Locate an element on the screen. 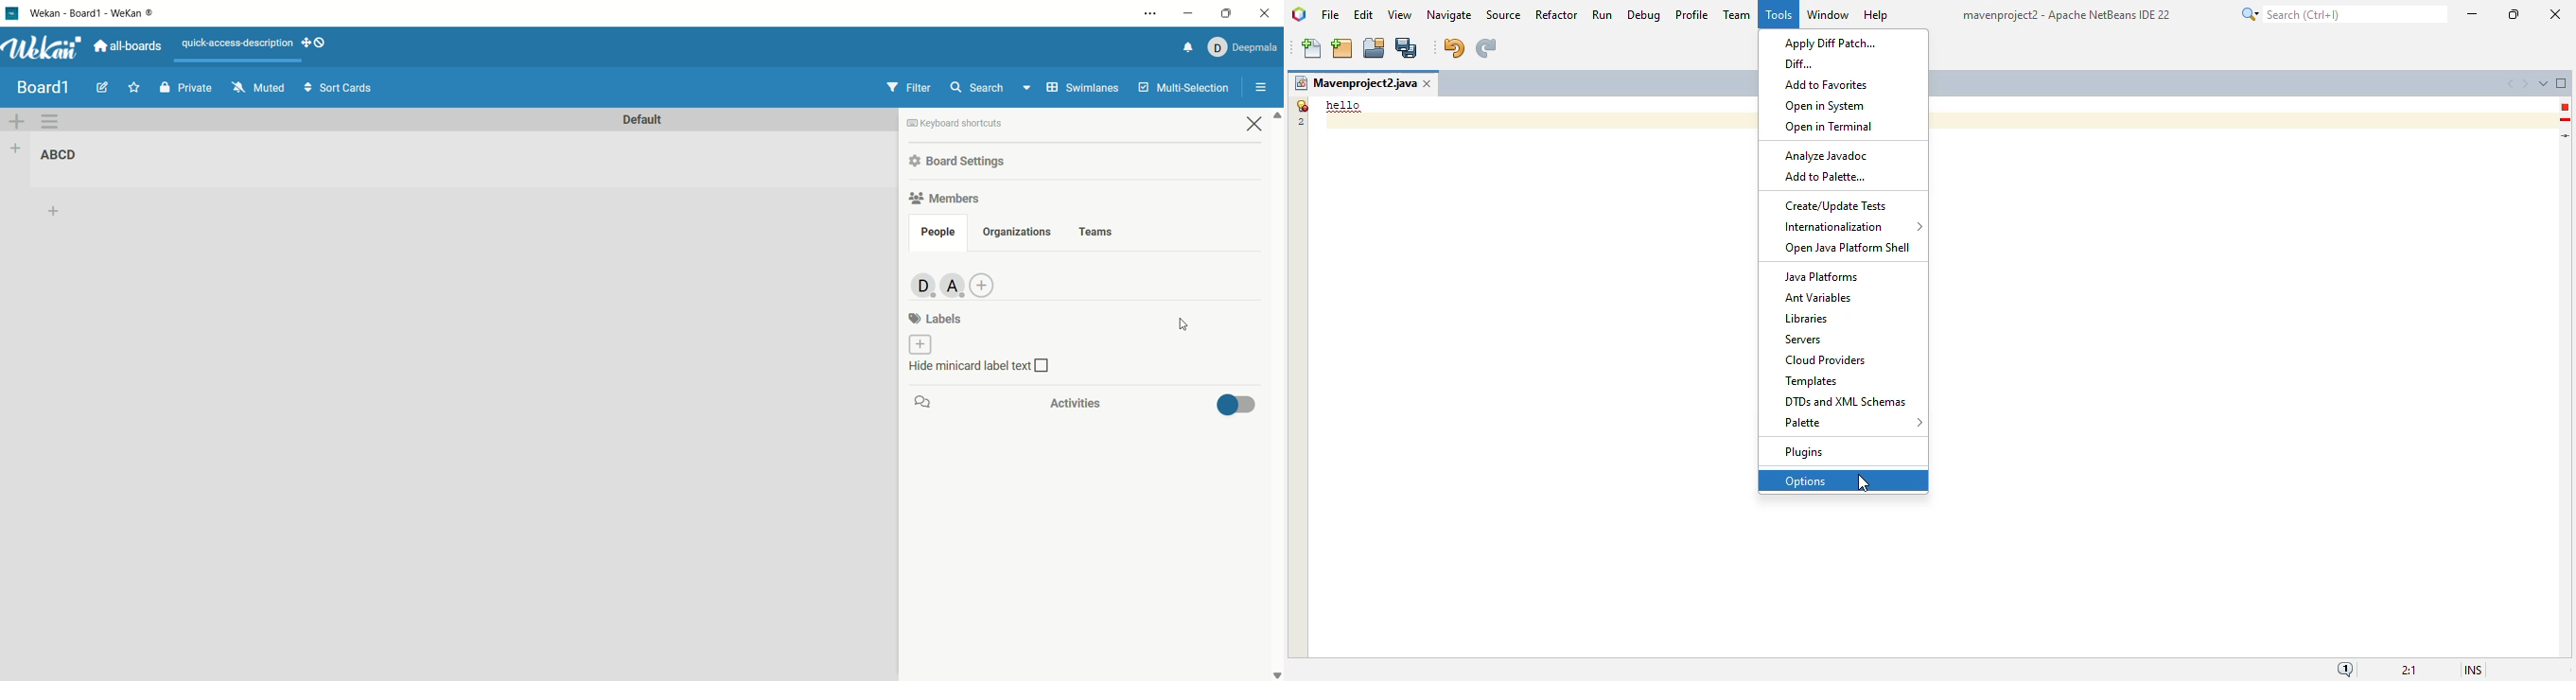 The width and height of the screenshot is (2576, 700). members is located at coordinates (948, 197).